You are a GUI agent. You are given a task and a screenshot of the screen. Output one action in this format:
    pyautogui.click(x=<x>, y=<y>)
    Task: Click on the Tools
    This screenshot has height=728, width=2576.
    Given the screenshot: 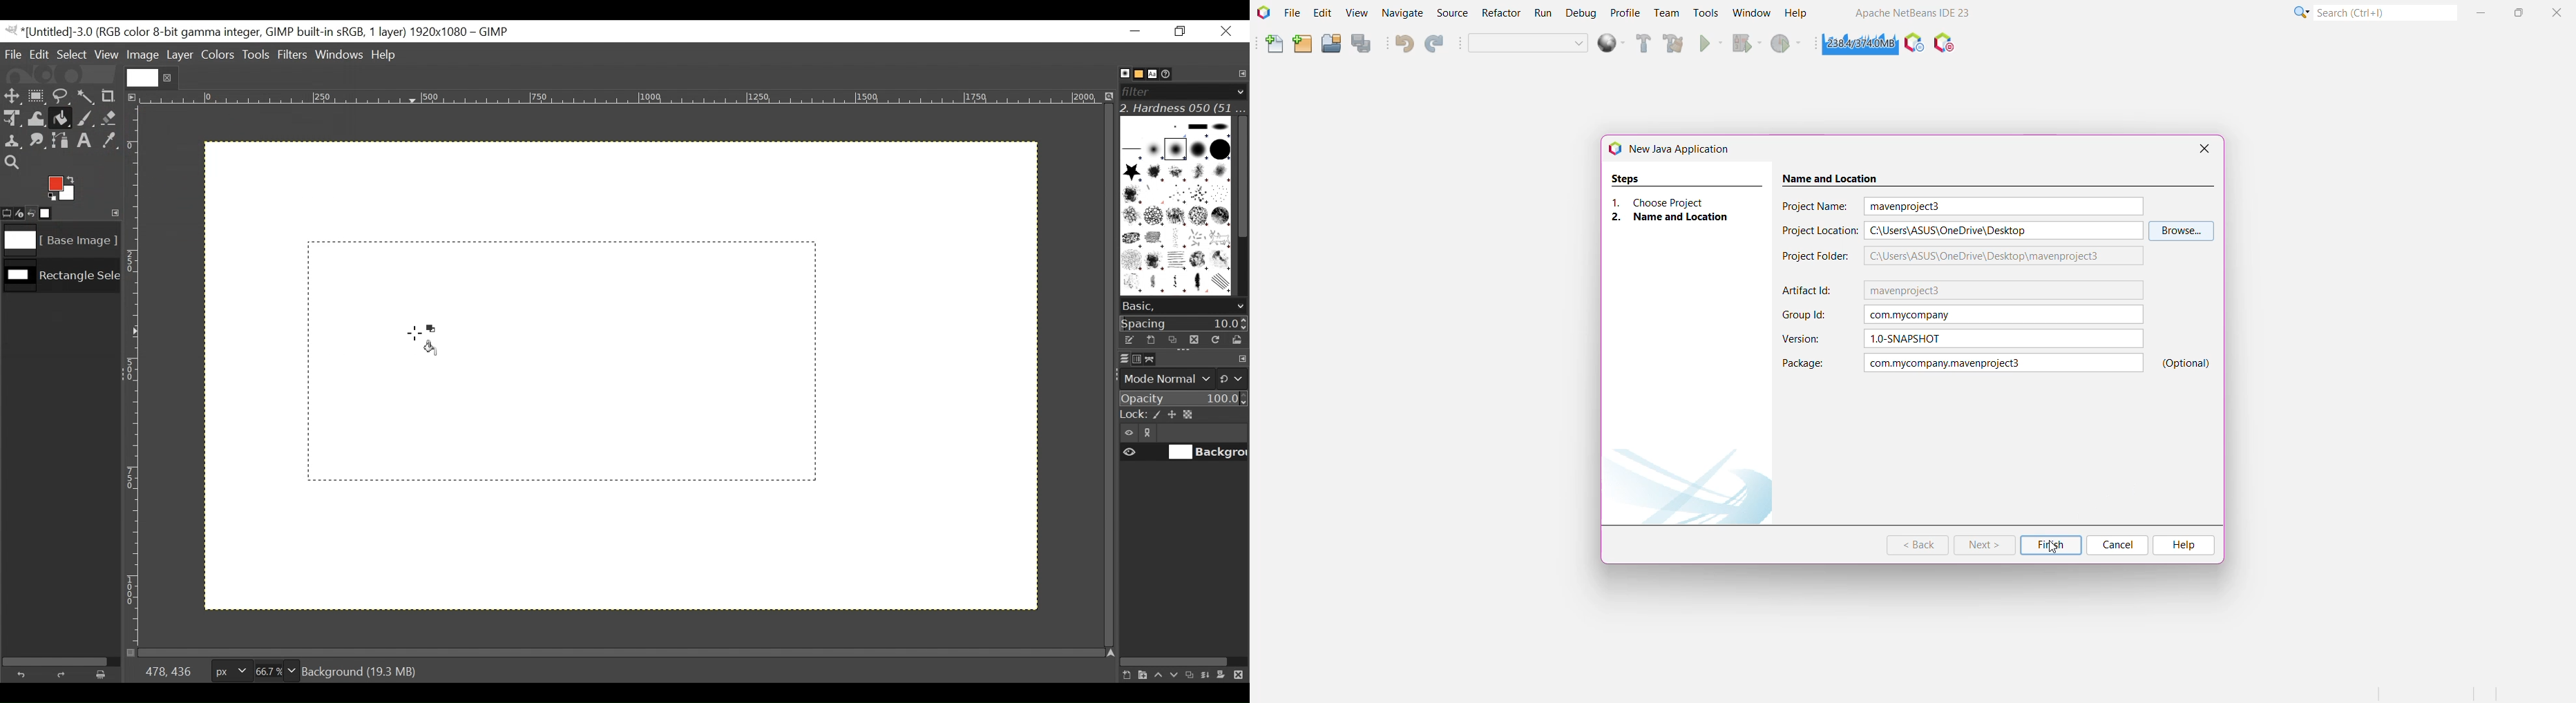 What is the action you would take?
    pyautogui.click(x=257, y=56)
    